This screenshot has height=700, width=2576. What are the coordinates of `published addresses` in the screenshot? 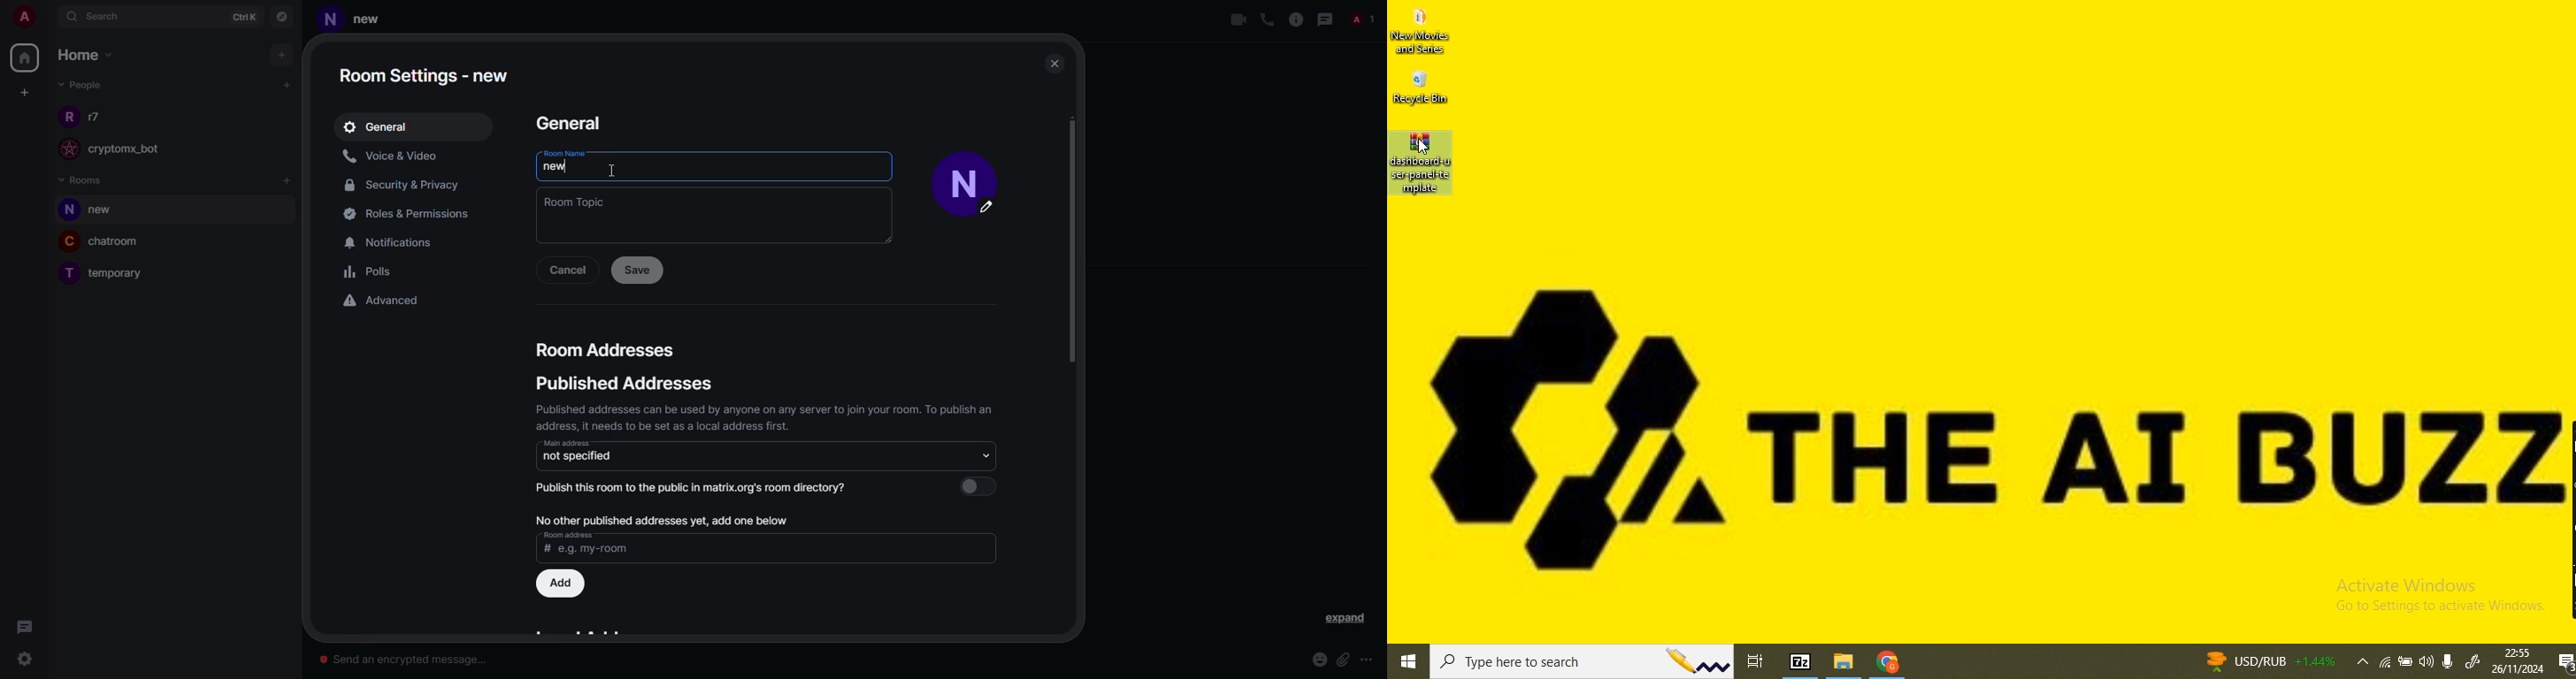 It's located at (621, 385).